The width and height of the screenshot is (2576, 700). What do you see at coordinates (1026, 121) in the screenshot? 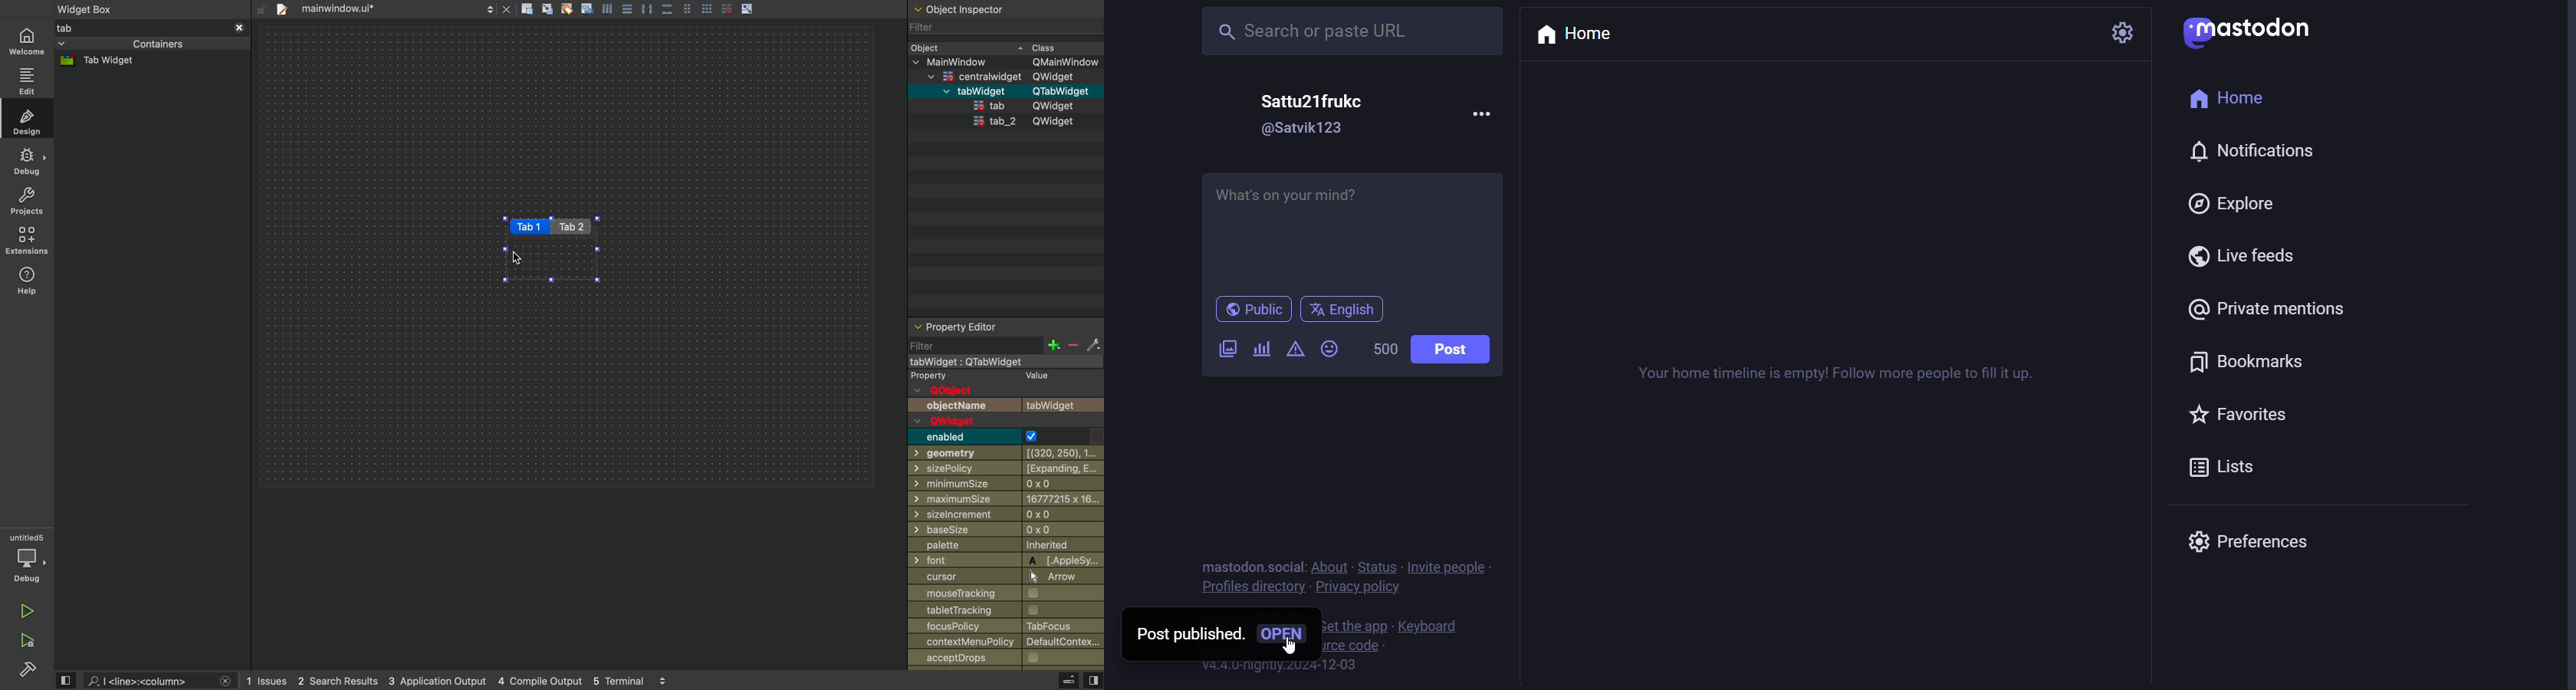
I see `tab2 qwidget` at bounding box center [1026, 121].